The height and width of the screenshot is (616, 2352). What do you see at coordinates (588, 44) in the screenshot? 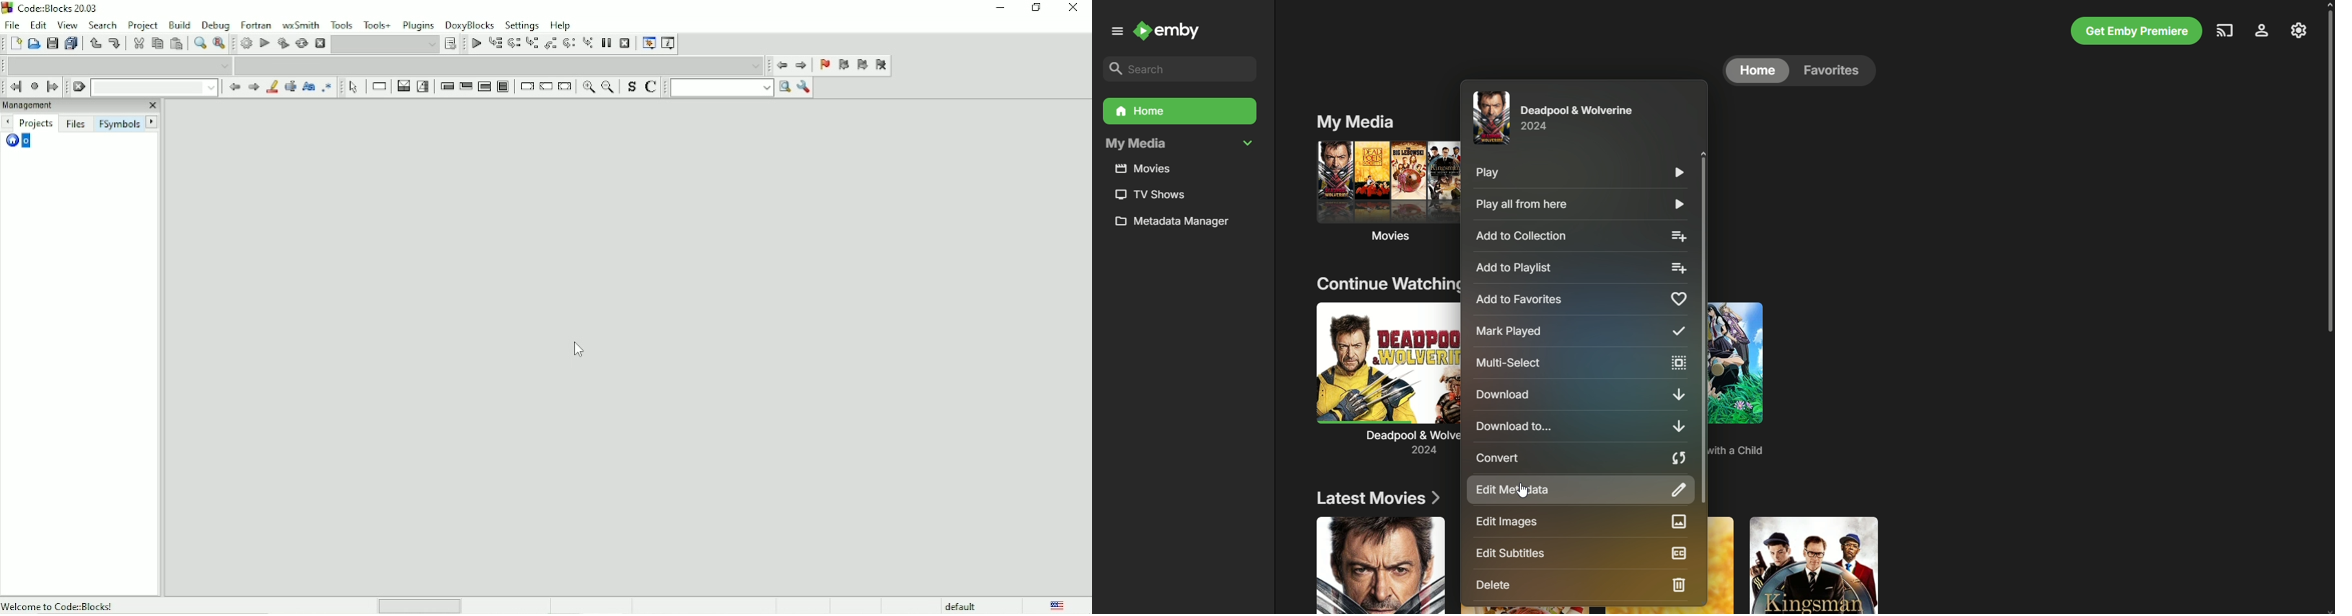
I see `Step into instruction` at bounding box center [588, 44].